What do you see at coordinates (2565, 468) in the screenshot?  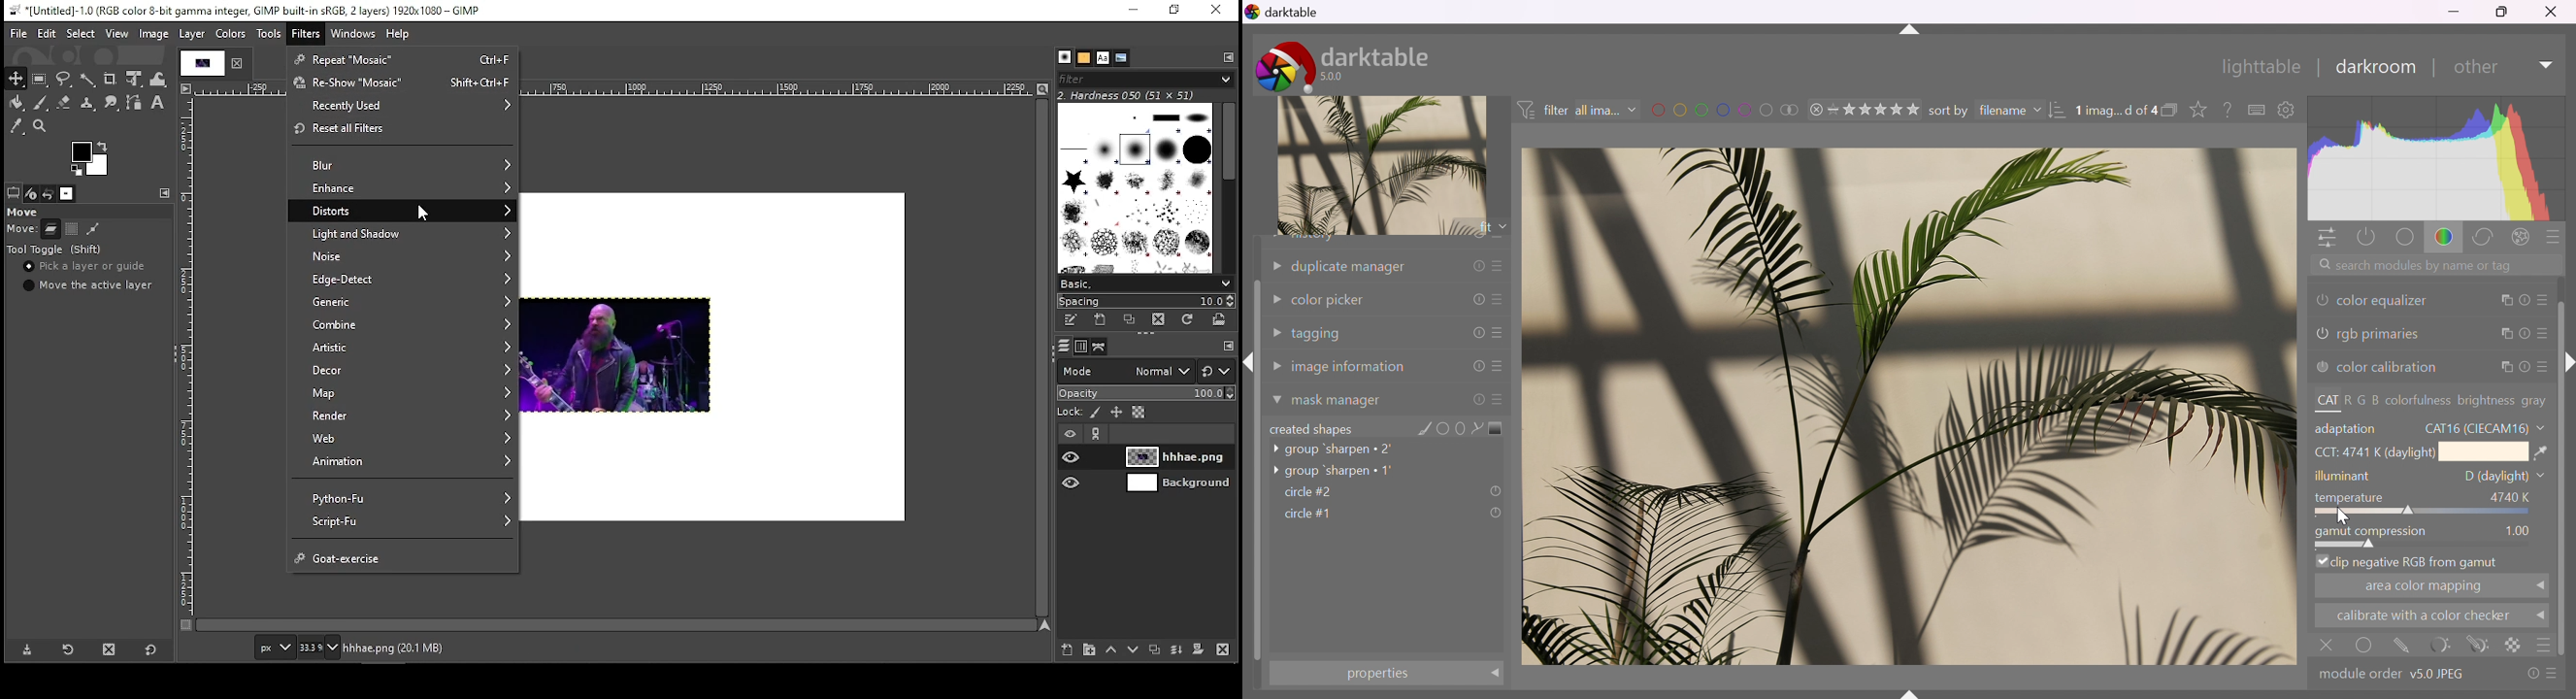 I see `slider` at bounding box center [2565, 468].